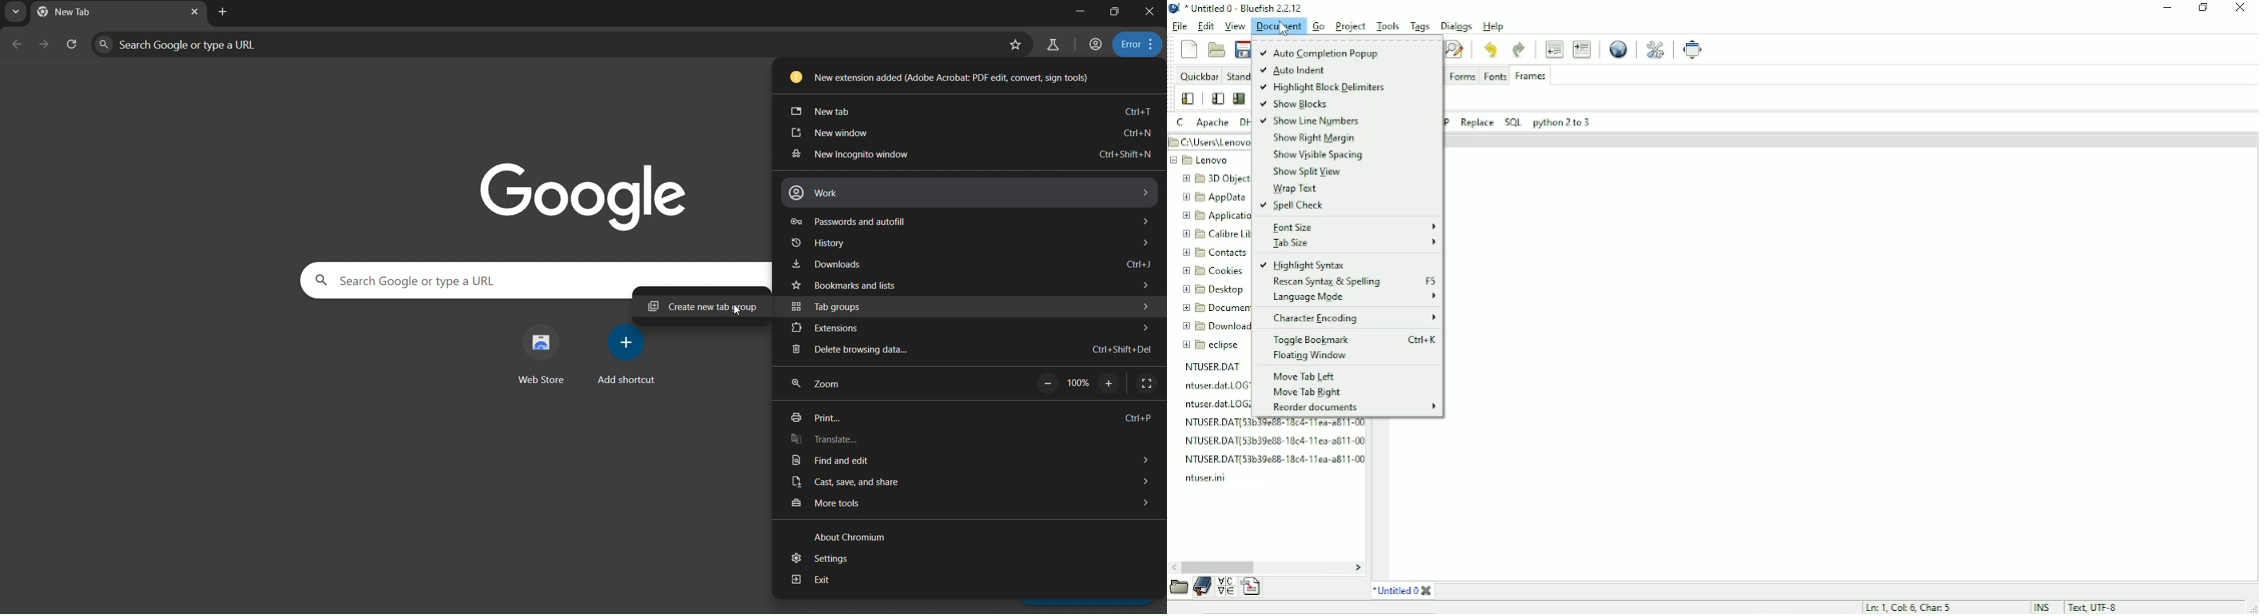 The width and height of the screenshot is (2268, 616). What do you see at coordinates (1274, 441) in the screenshot?
I see `file` at bounding box center [1274, 441].